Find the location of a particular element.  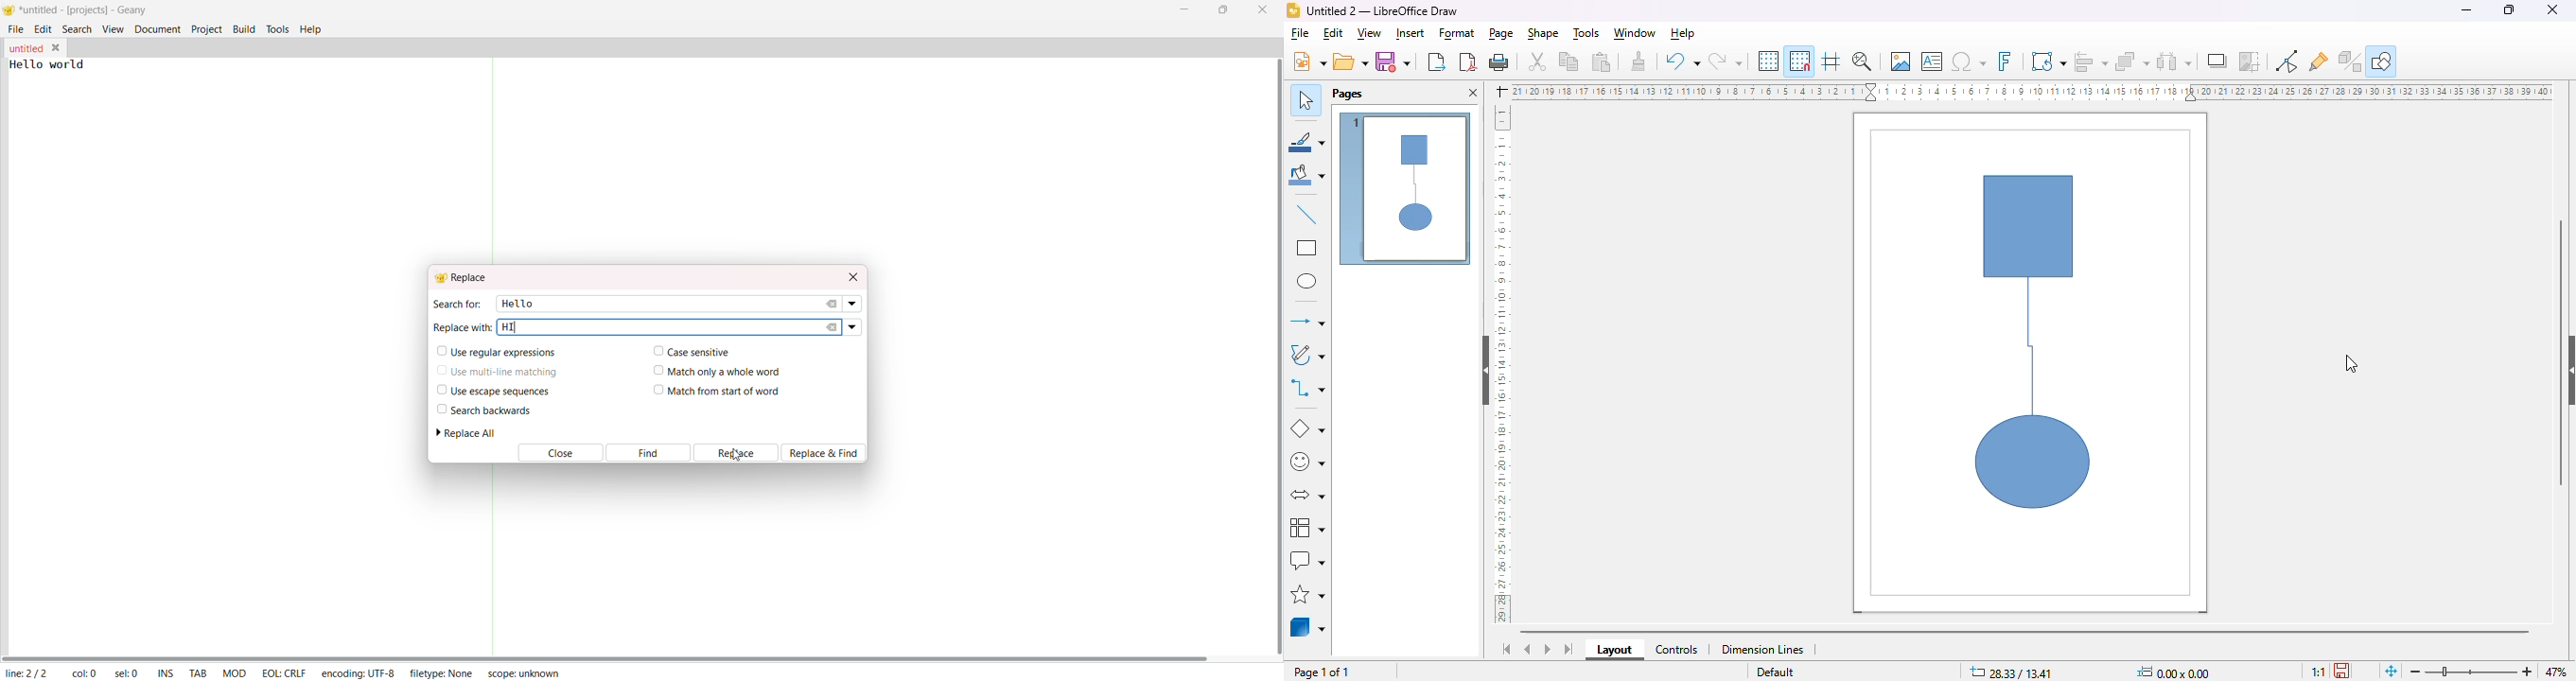

zoom & pan is located at coordinates (1862, 61).